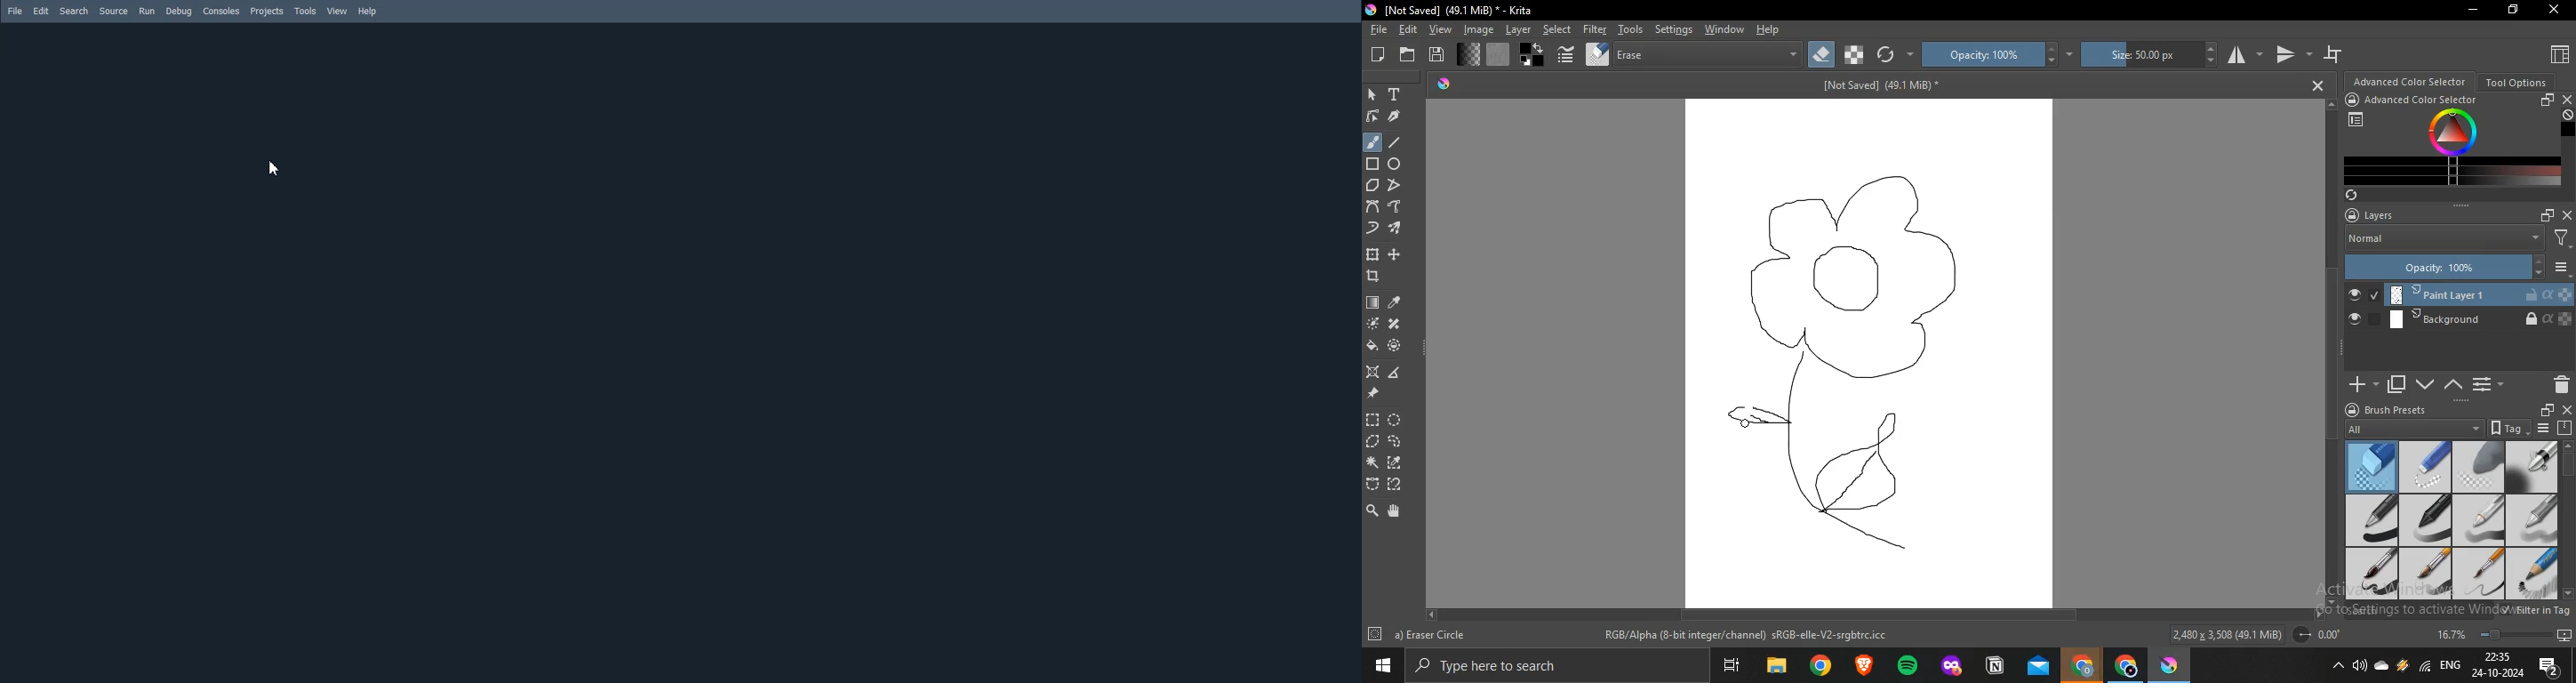 This screenshot has width=2576, height=700. What do you see at coordinates (1374, 372) in the screenshot?
I see `assitant tool` at bounding box center [1374, 372].